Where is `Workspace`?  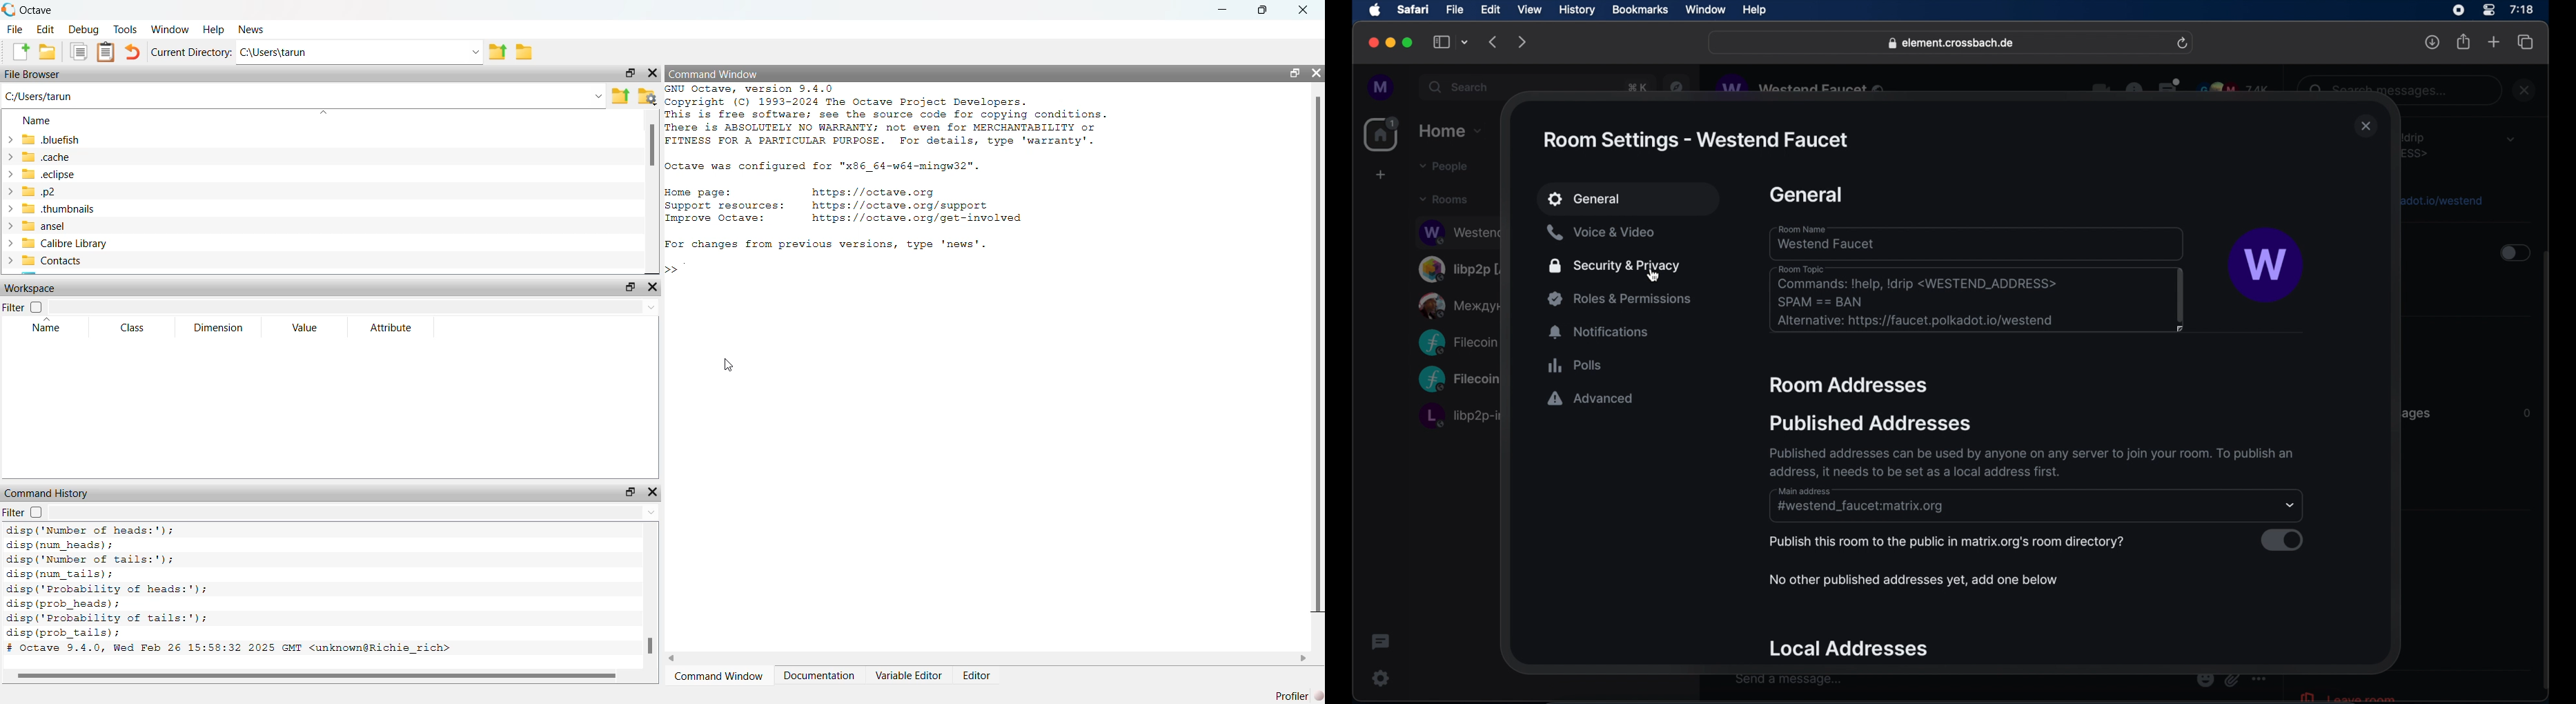 Workspace is located at coordinates (31, 289).